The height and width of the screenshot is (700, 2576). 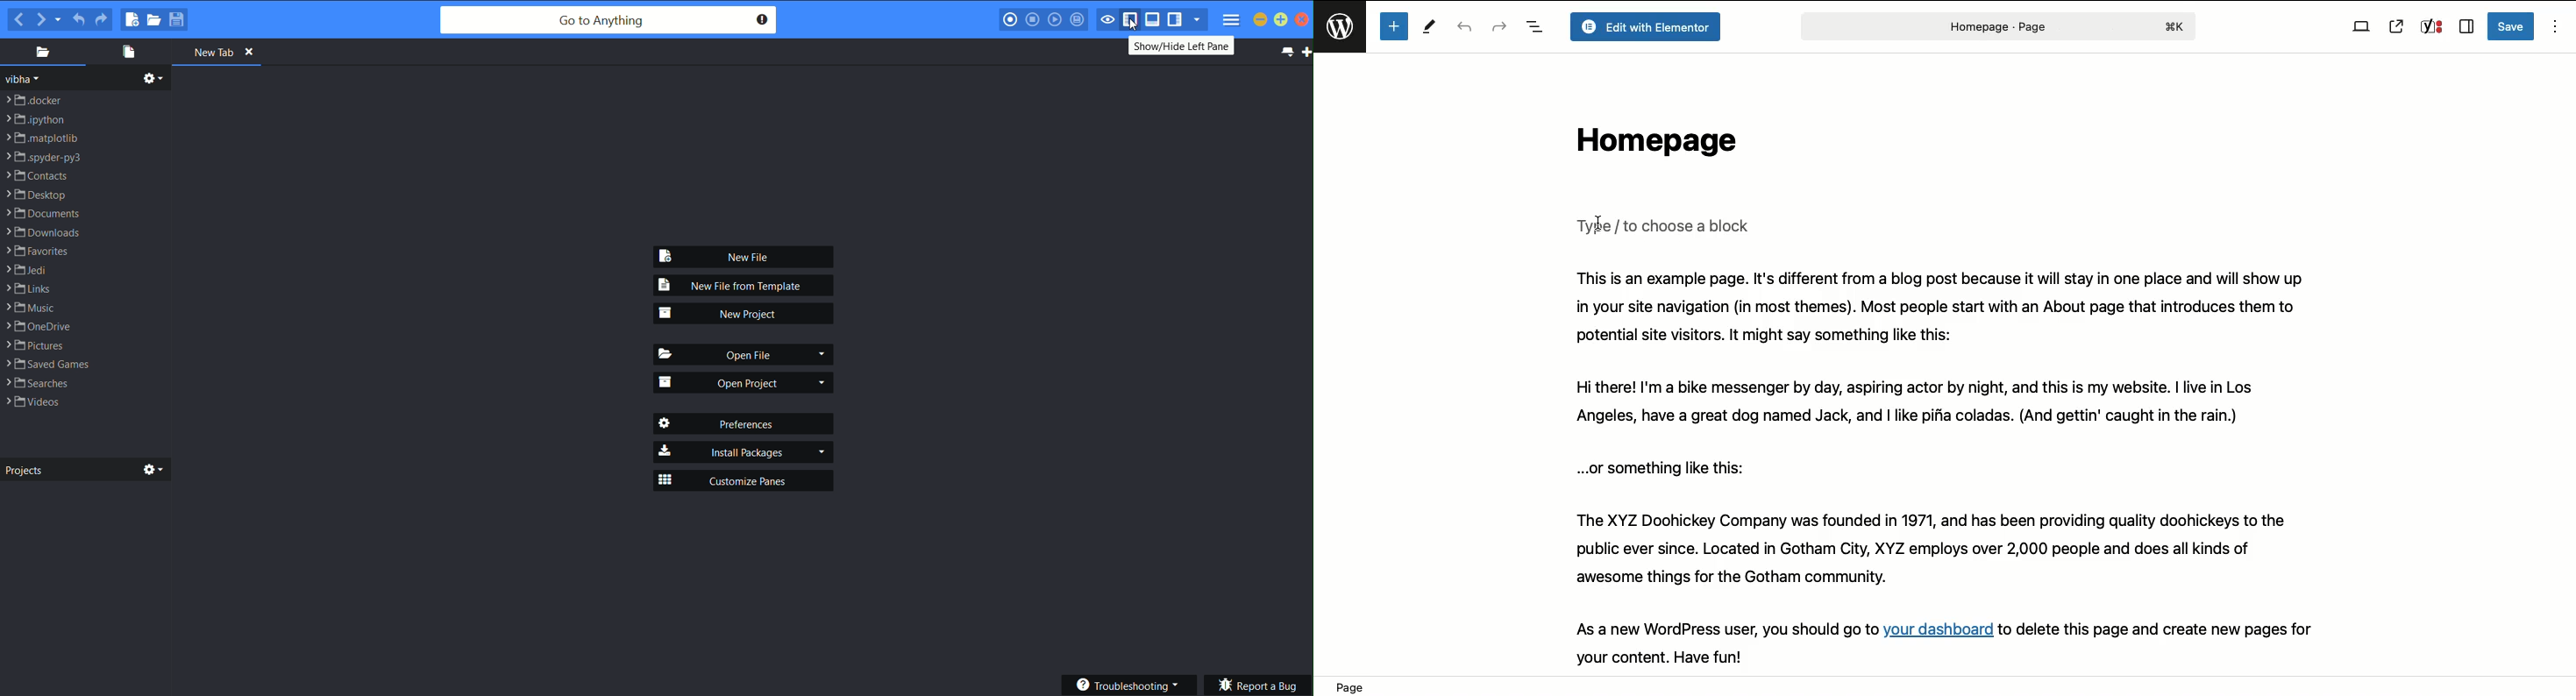 I want to click on toggle focus mode, so click(x=1108, y=19).